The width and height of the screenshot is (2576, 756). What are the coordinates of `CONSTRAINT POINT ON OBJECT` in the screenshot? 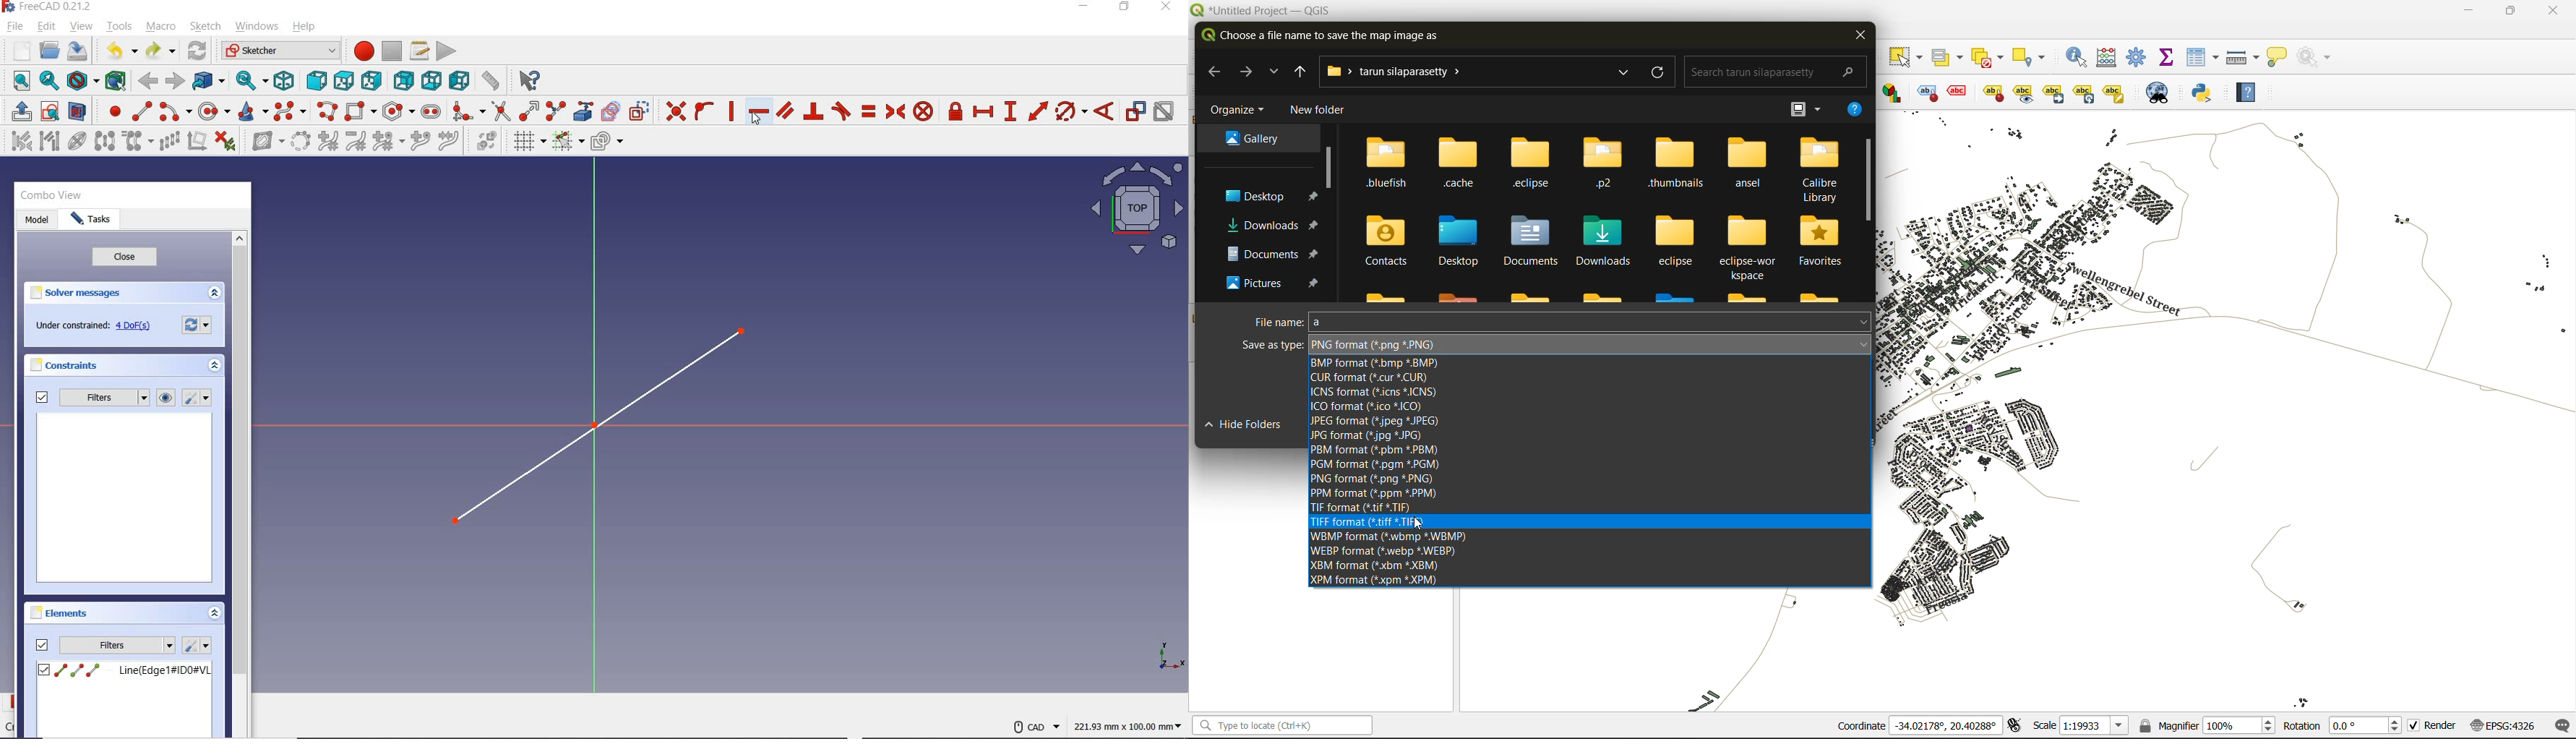 It's located at (705, 110).